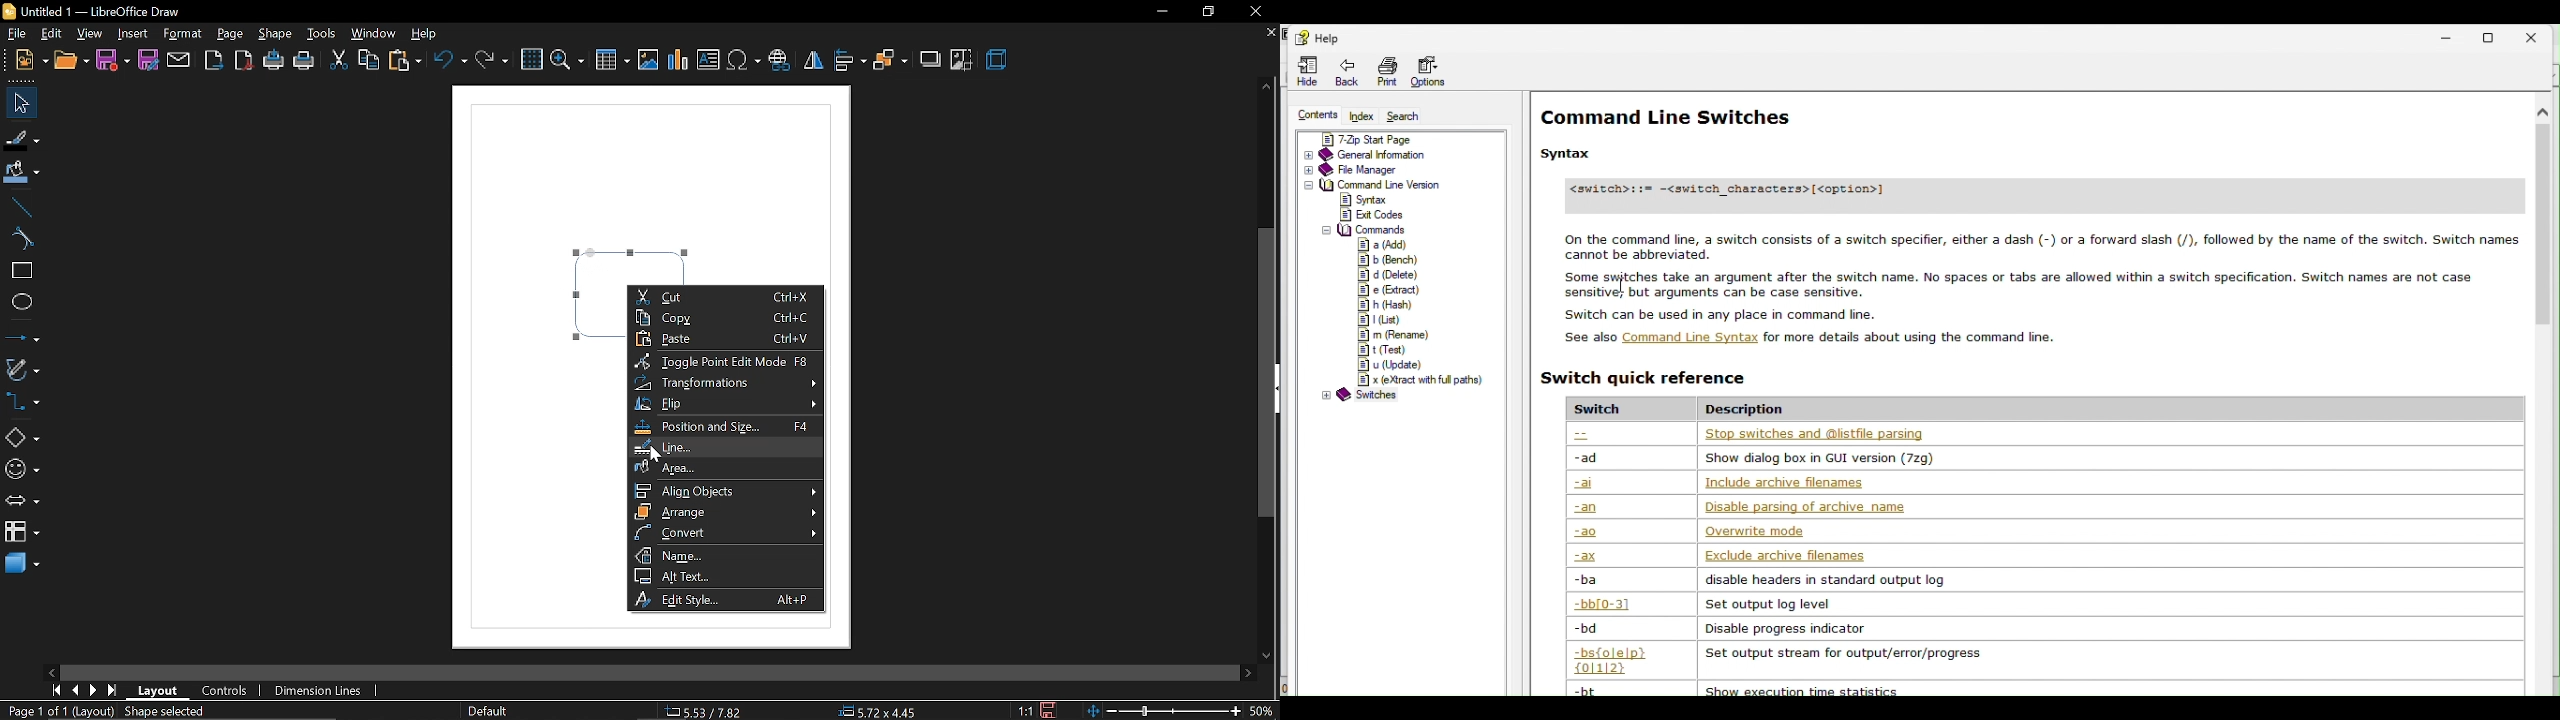 This screenshot has height=728, width=2576. I want to click on basic shapes, so click(22, 439).